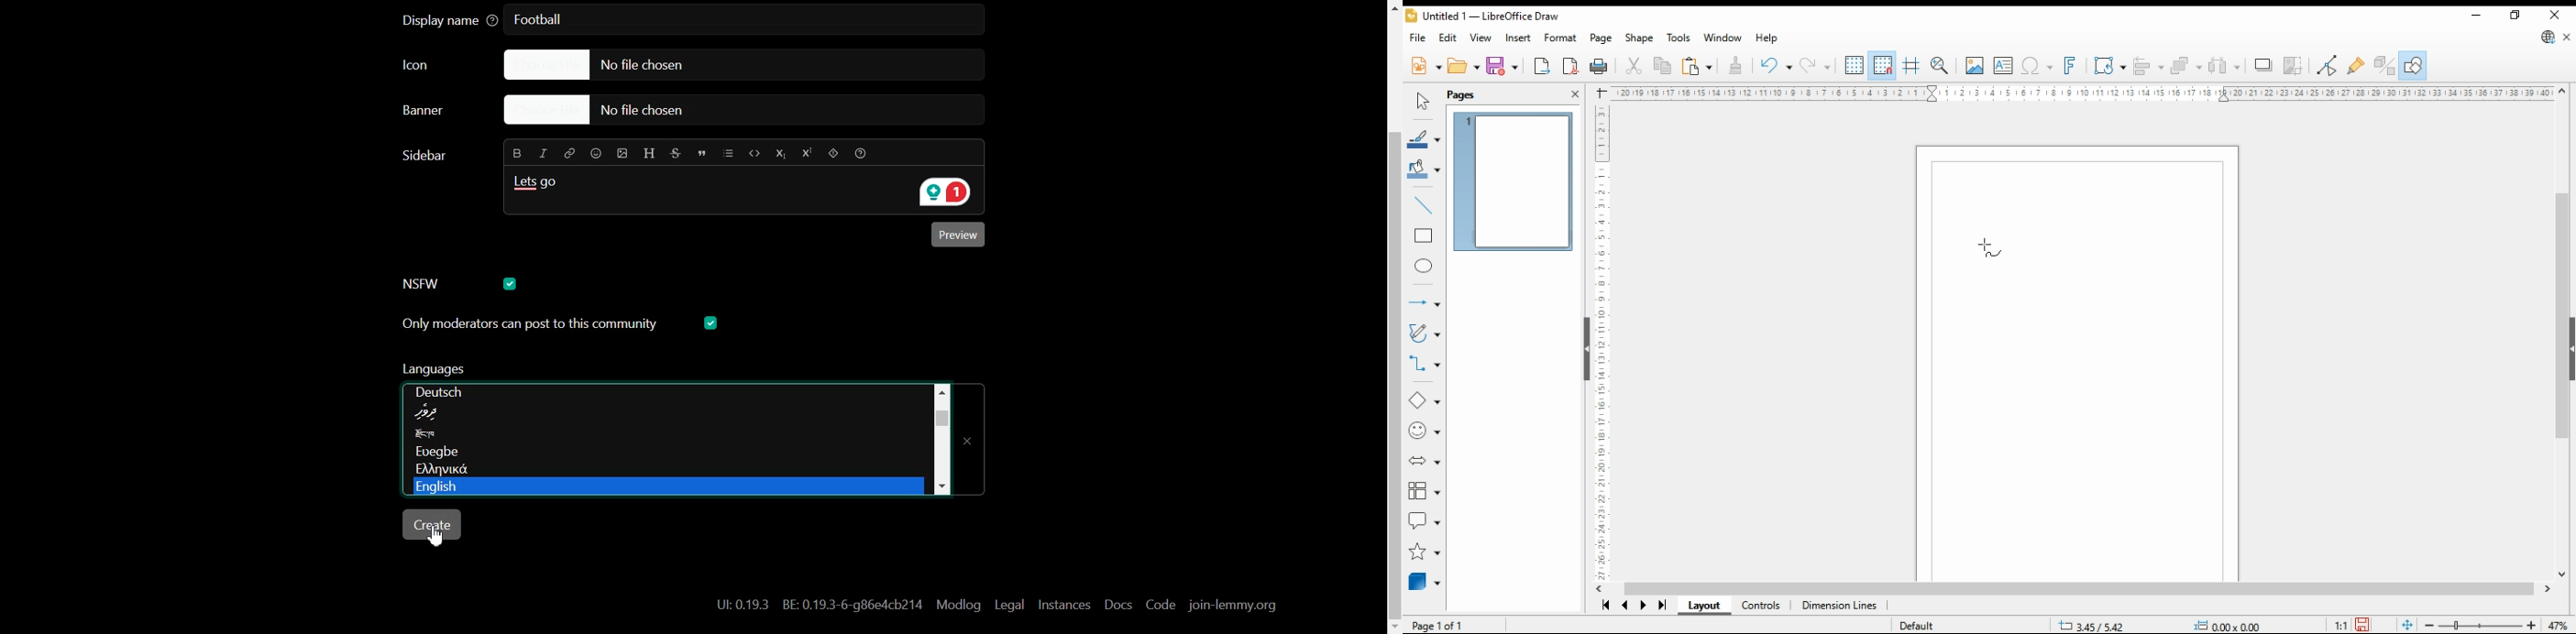 The width and height of the screenshot is (2576, 644). What do you see at coordinates (2071, 66) in the screenshot?
I see `insert fontwork text` at bounding box center [2071, 66].